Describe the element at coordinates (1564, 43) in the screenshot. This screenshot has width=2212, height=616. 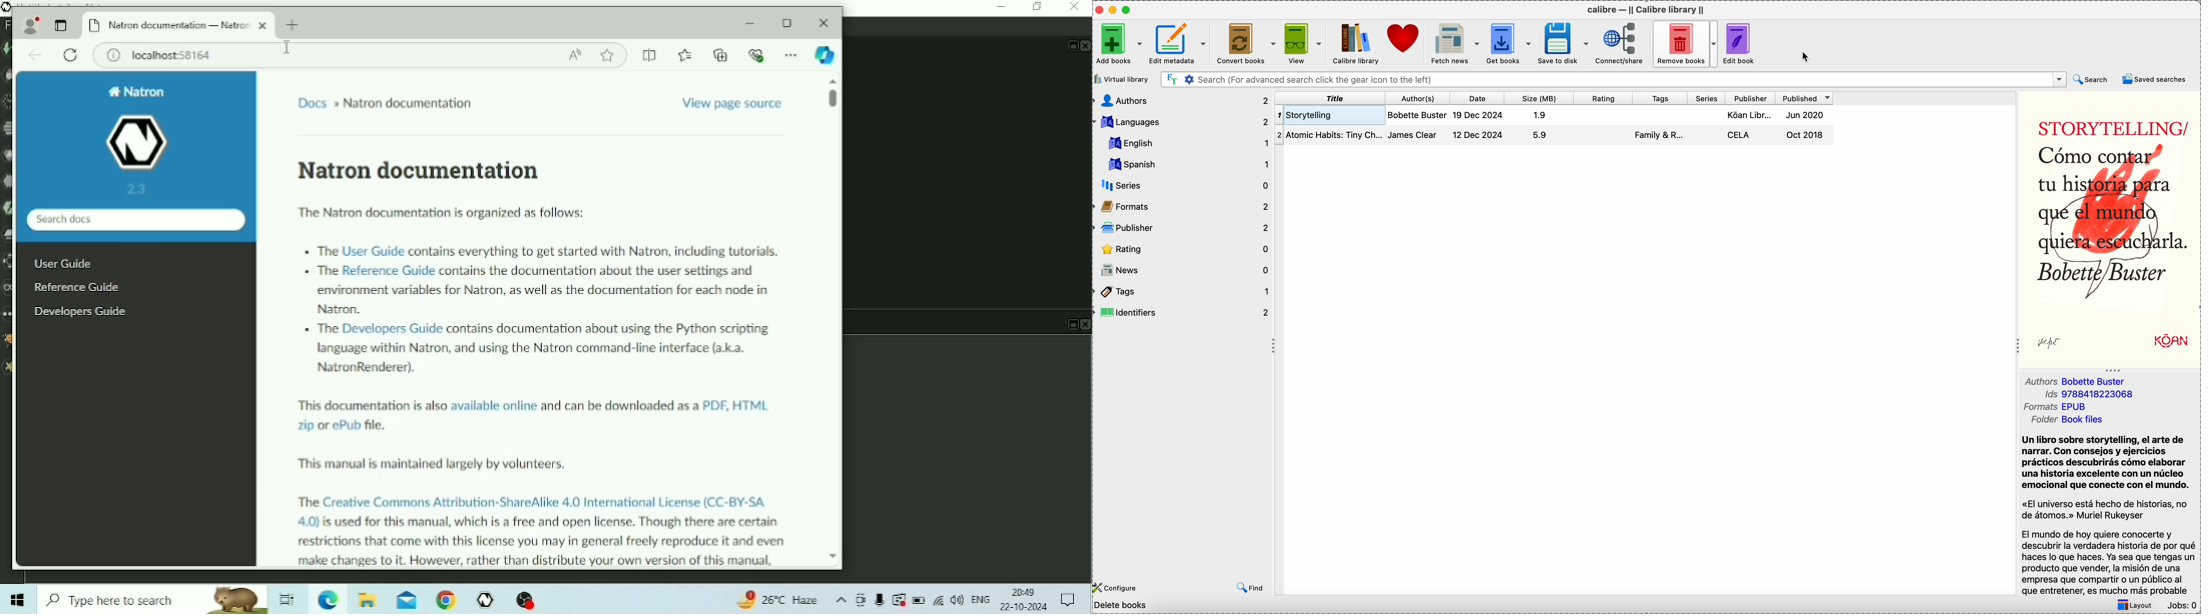
I see `save to disk` at that location.